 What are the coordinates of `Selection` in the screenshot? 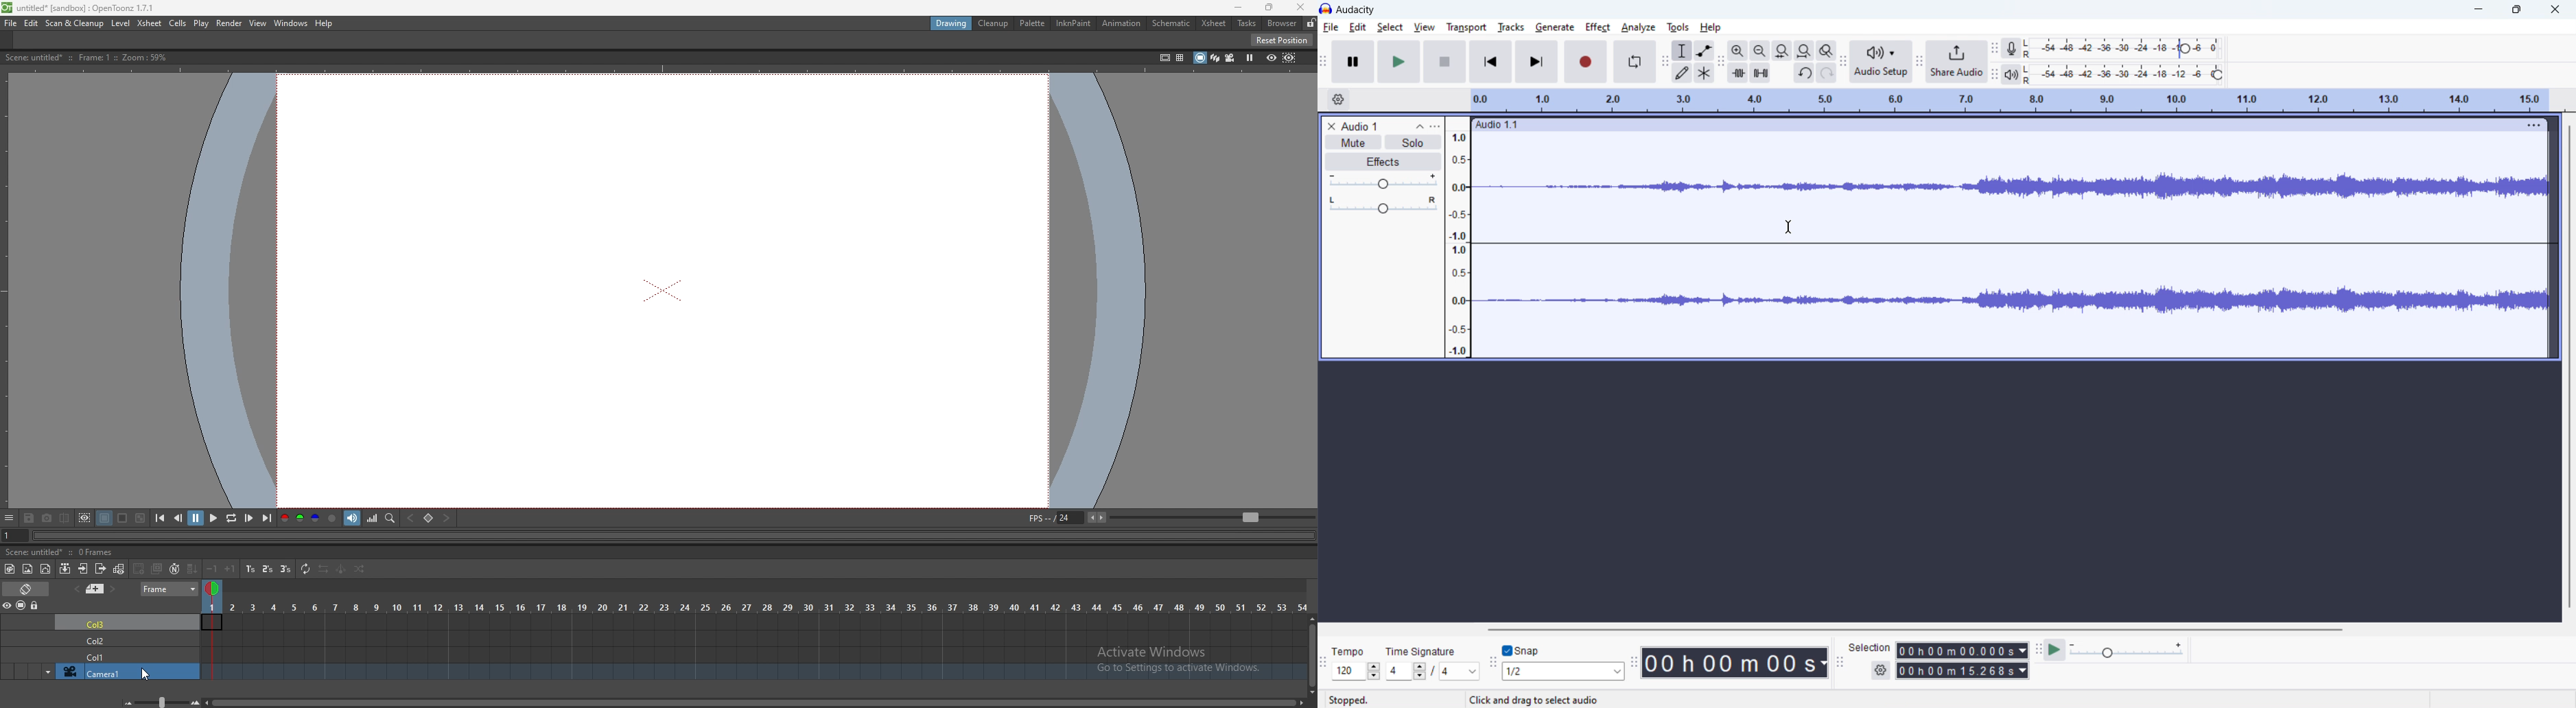 It's located at (1870, 648).